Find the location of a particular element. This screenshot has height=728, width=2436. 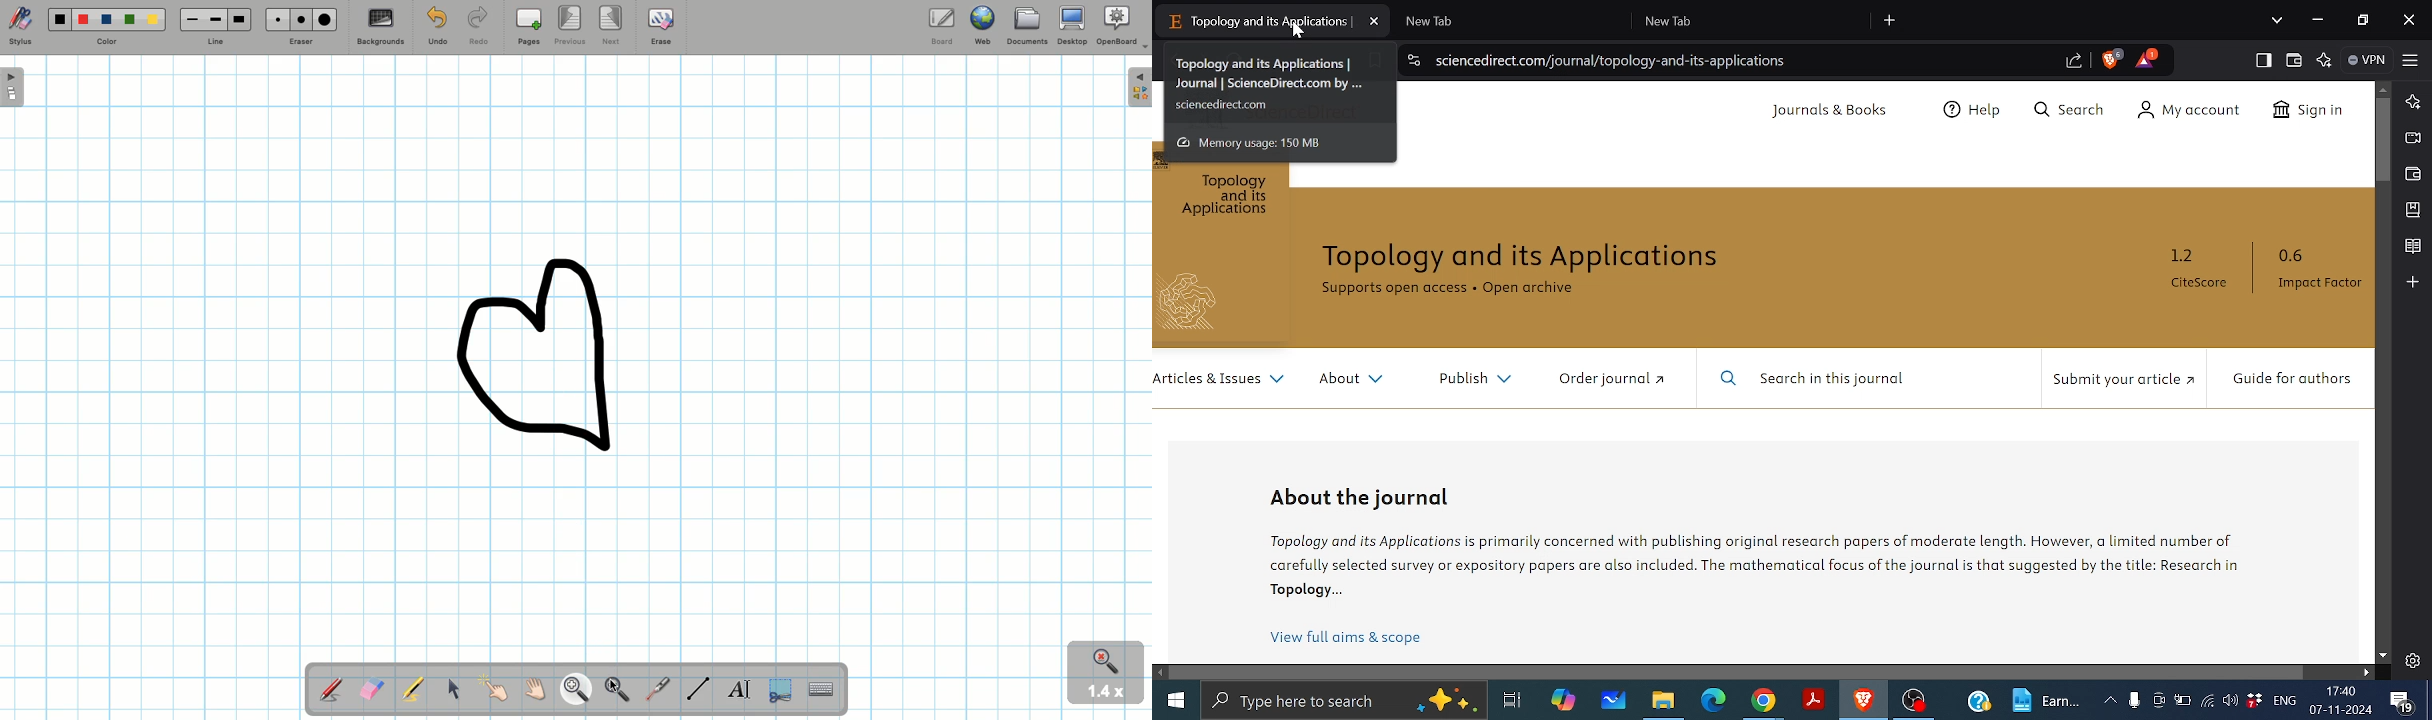

Previous is located at coordinates (568, 26).